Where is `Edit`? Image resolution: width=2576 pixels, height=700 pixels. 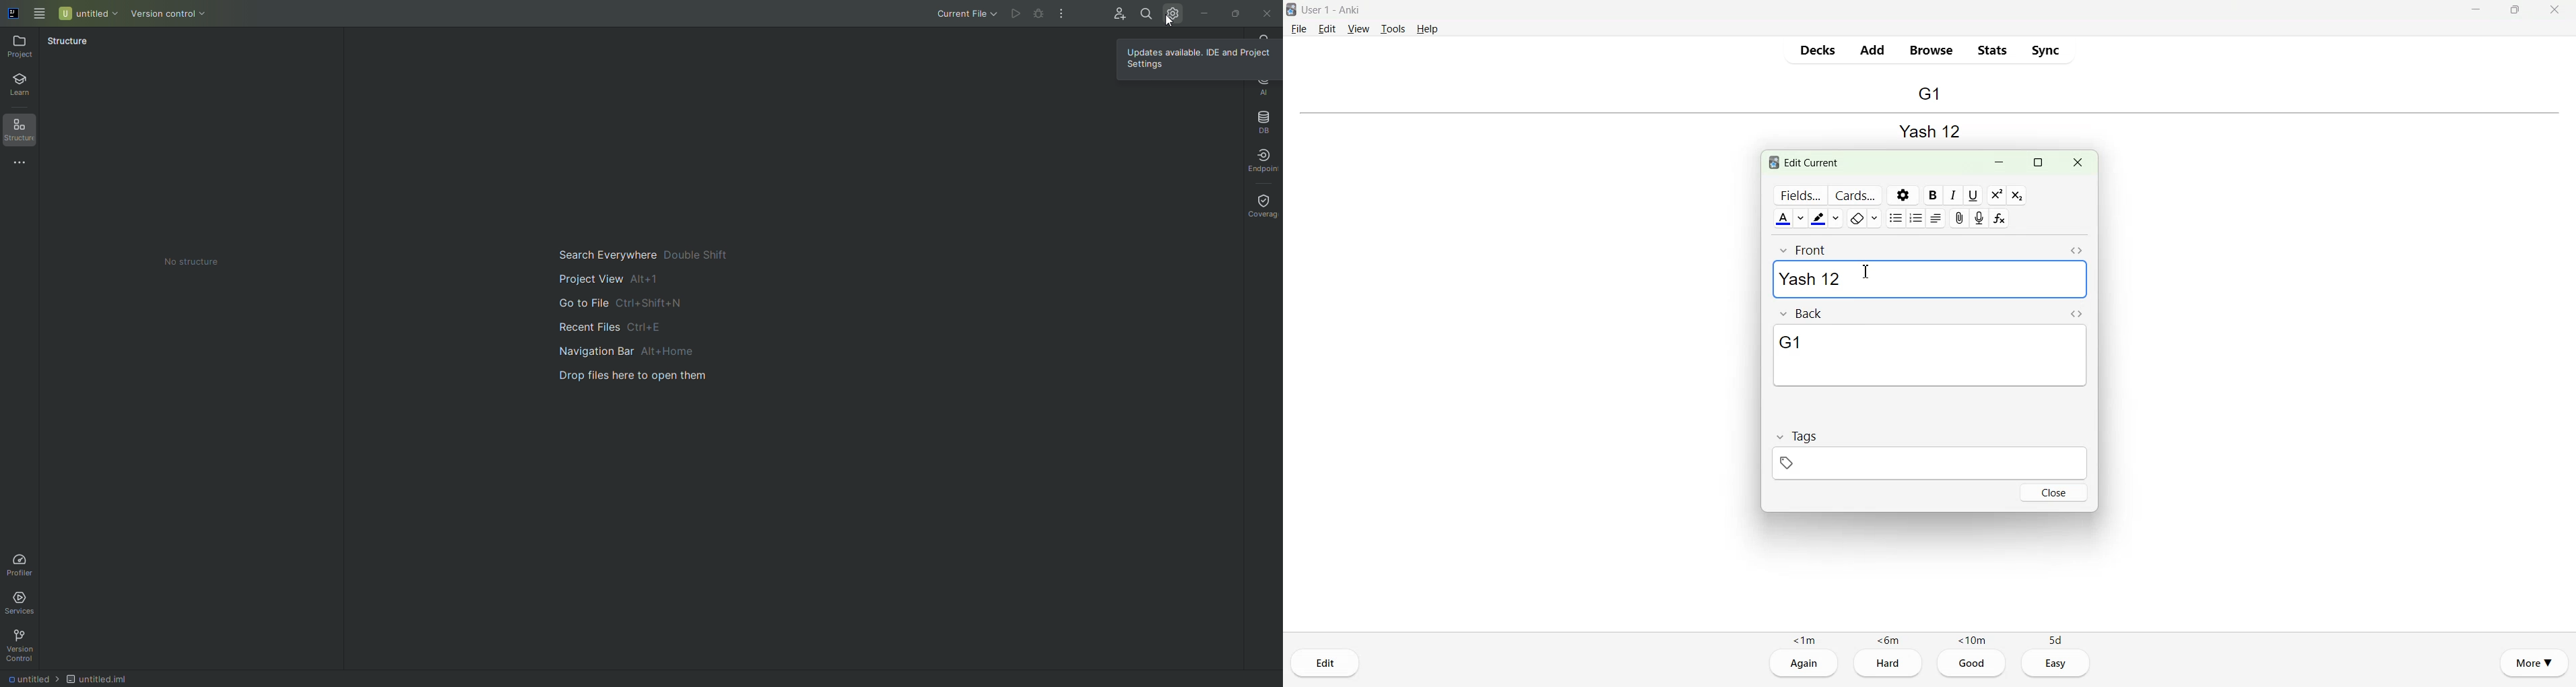 Edit is located at coordinates (1326, 663).